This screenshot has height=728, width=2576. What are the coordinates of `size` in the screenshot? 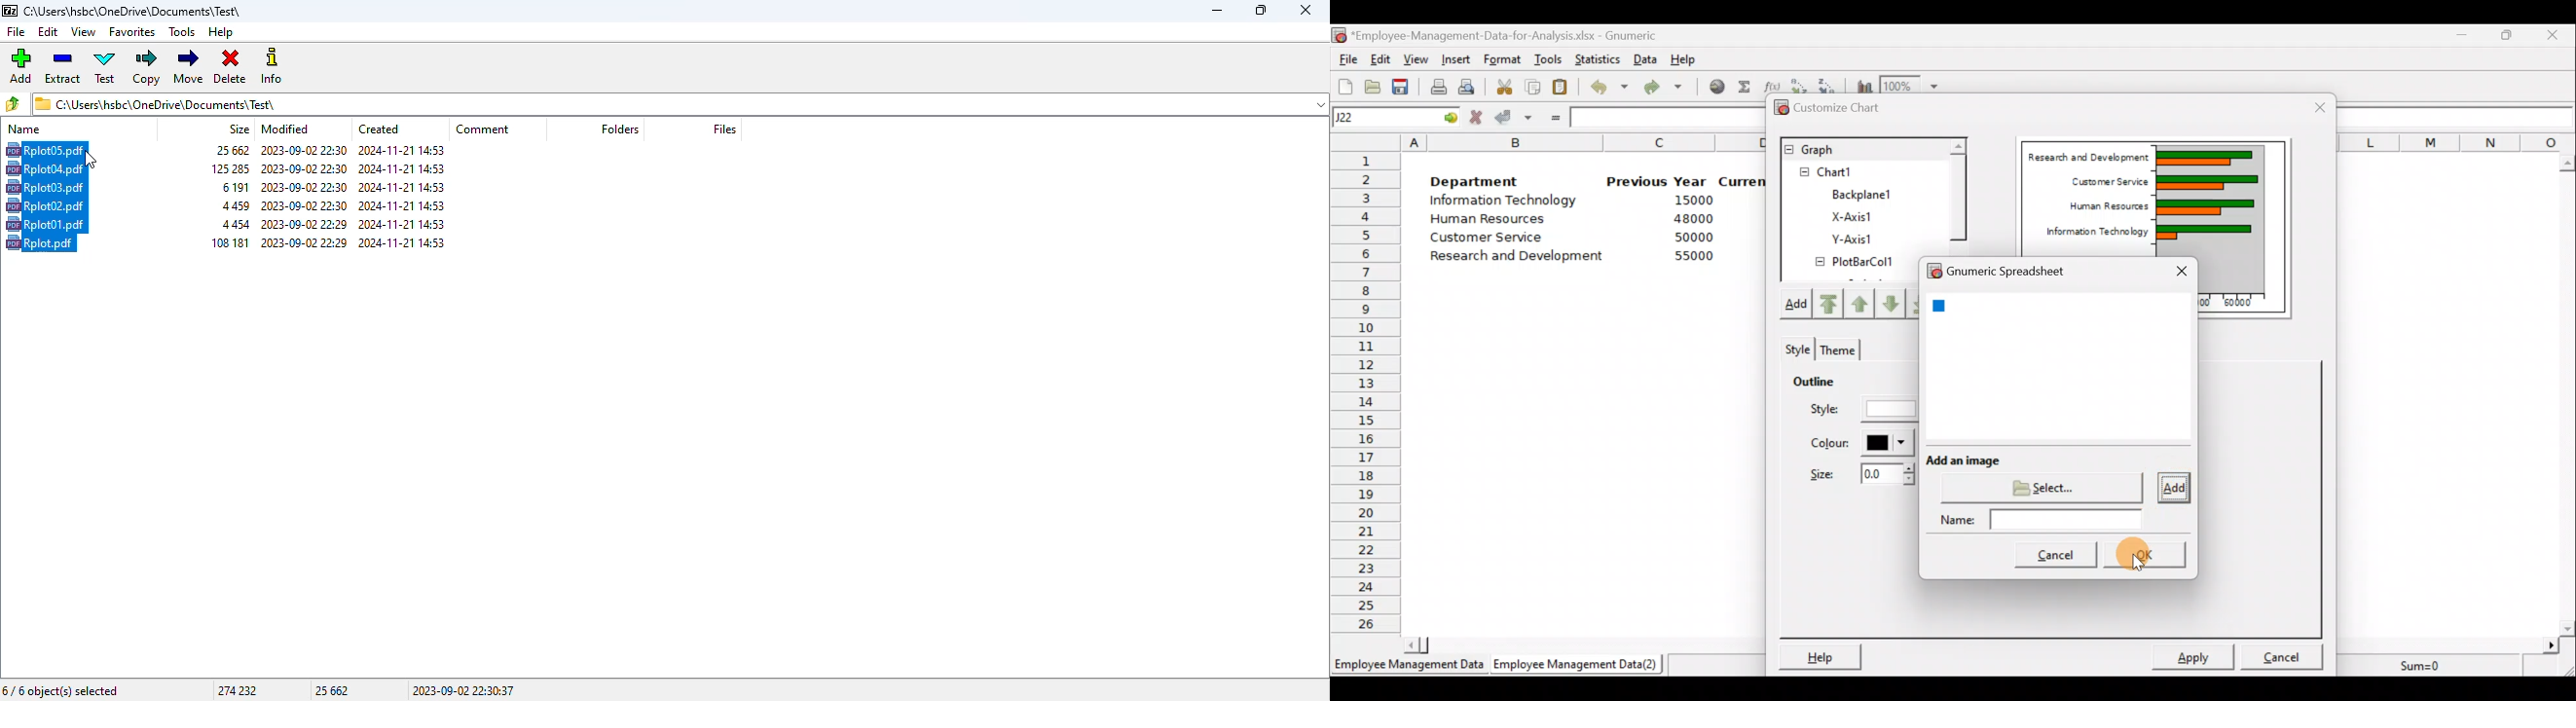 It's located at (232, 168).